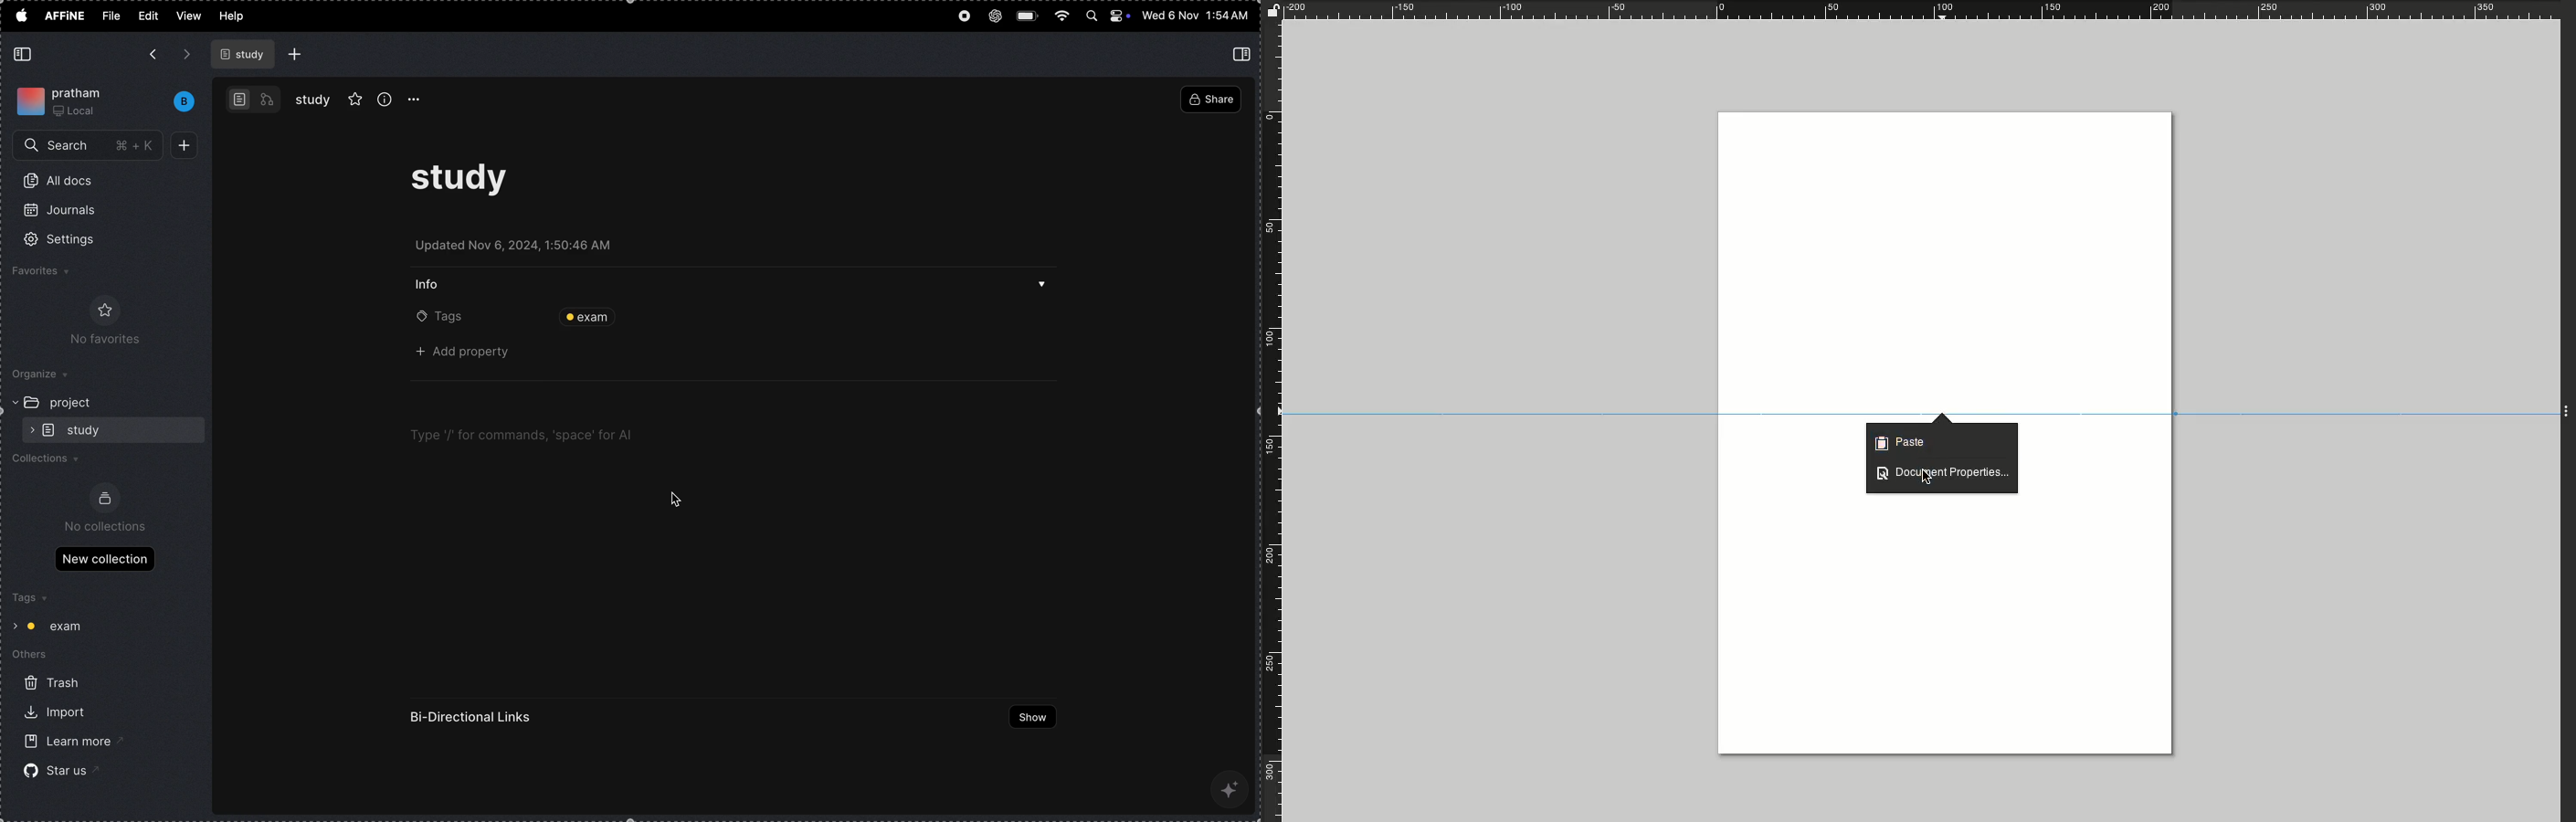  I want to click on favourites, so click(356, 98).